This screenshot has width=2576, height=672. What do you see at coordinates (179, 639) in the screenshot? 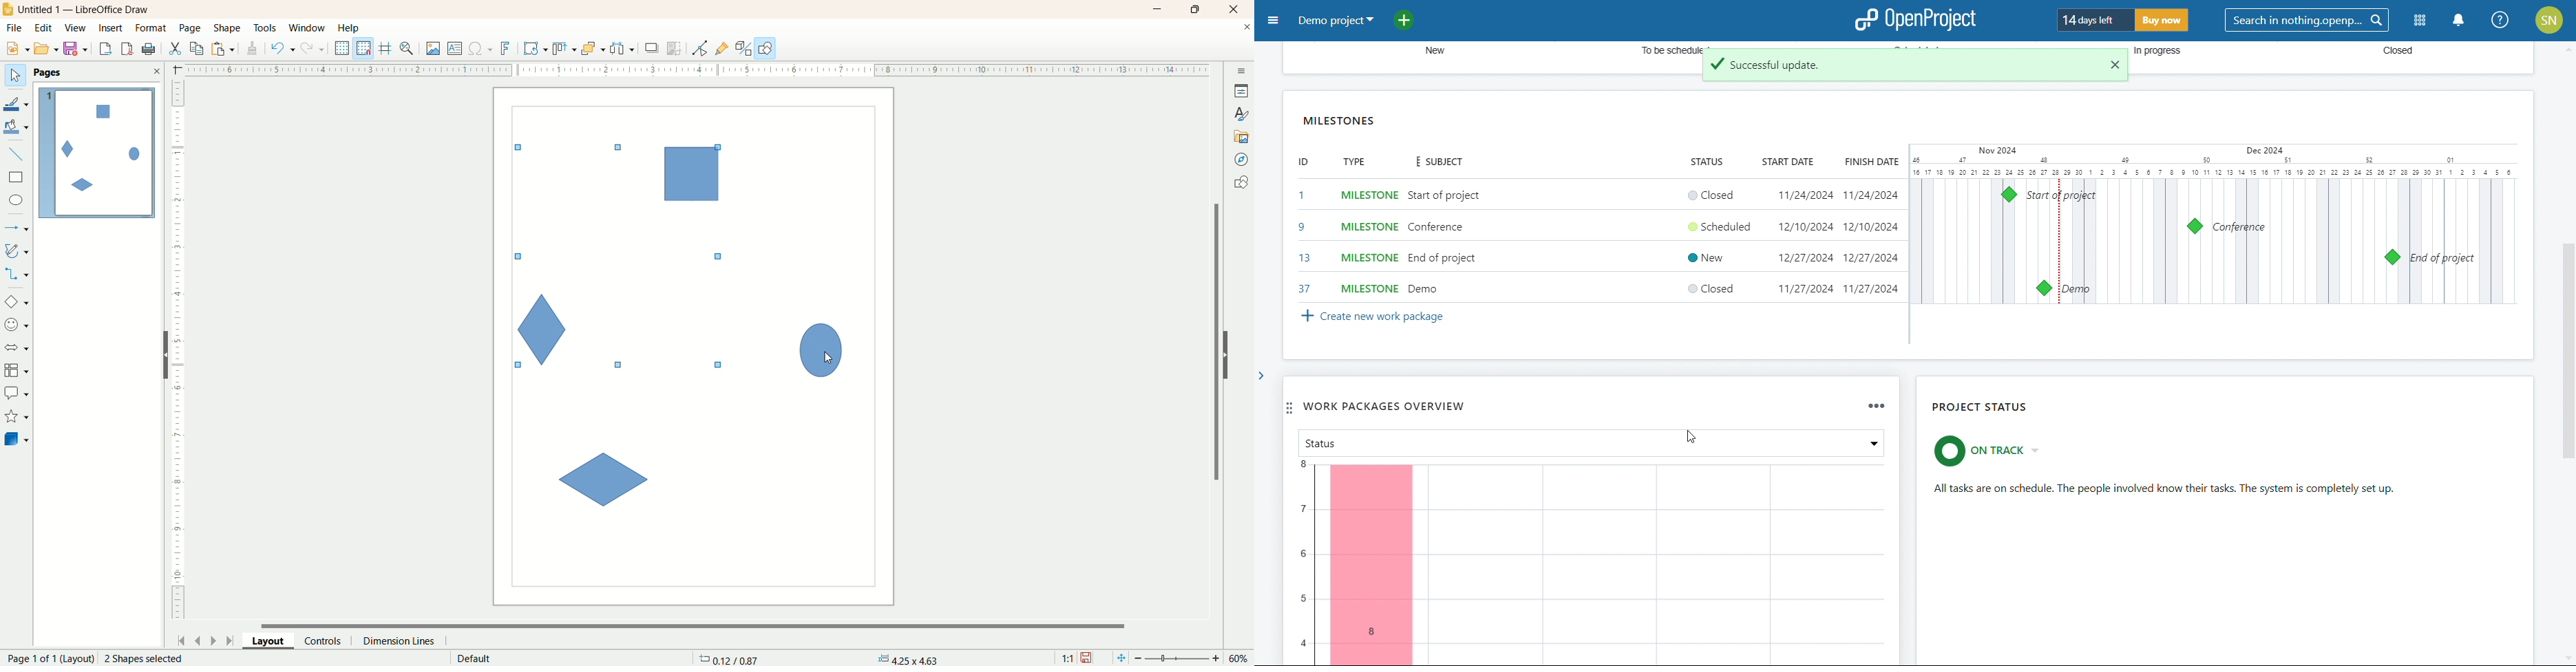
I see `first page` at bounding box center [179, 639].